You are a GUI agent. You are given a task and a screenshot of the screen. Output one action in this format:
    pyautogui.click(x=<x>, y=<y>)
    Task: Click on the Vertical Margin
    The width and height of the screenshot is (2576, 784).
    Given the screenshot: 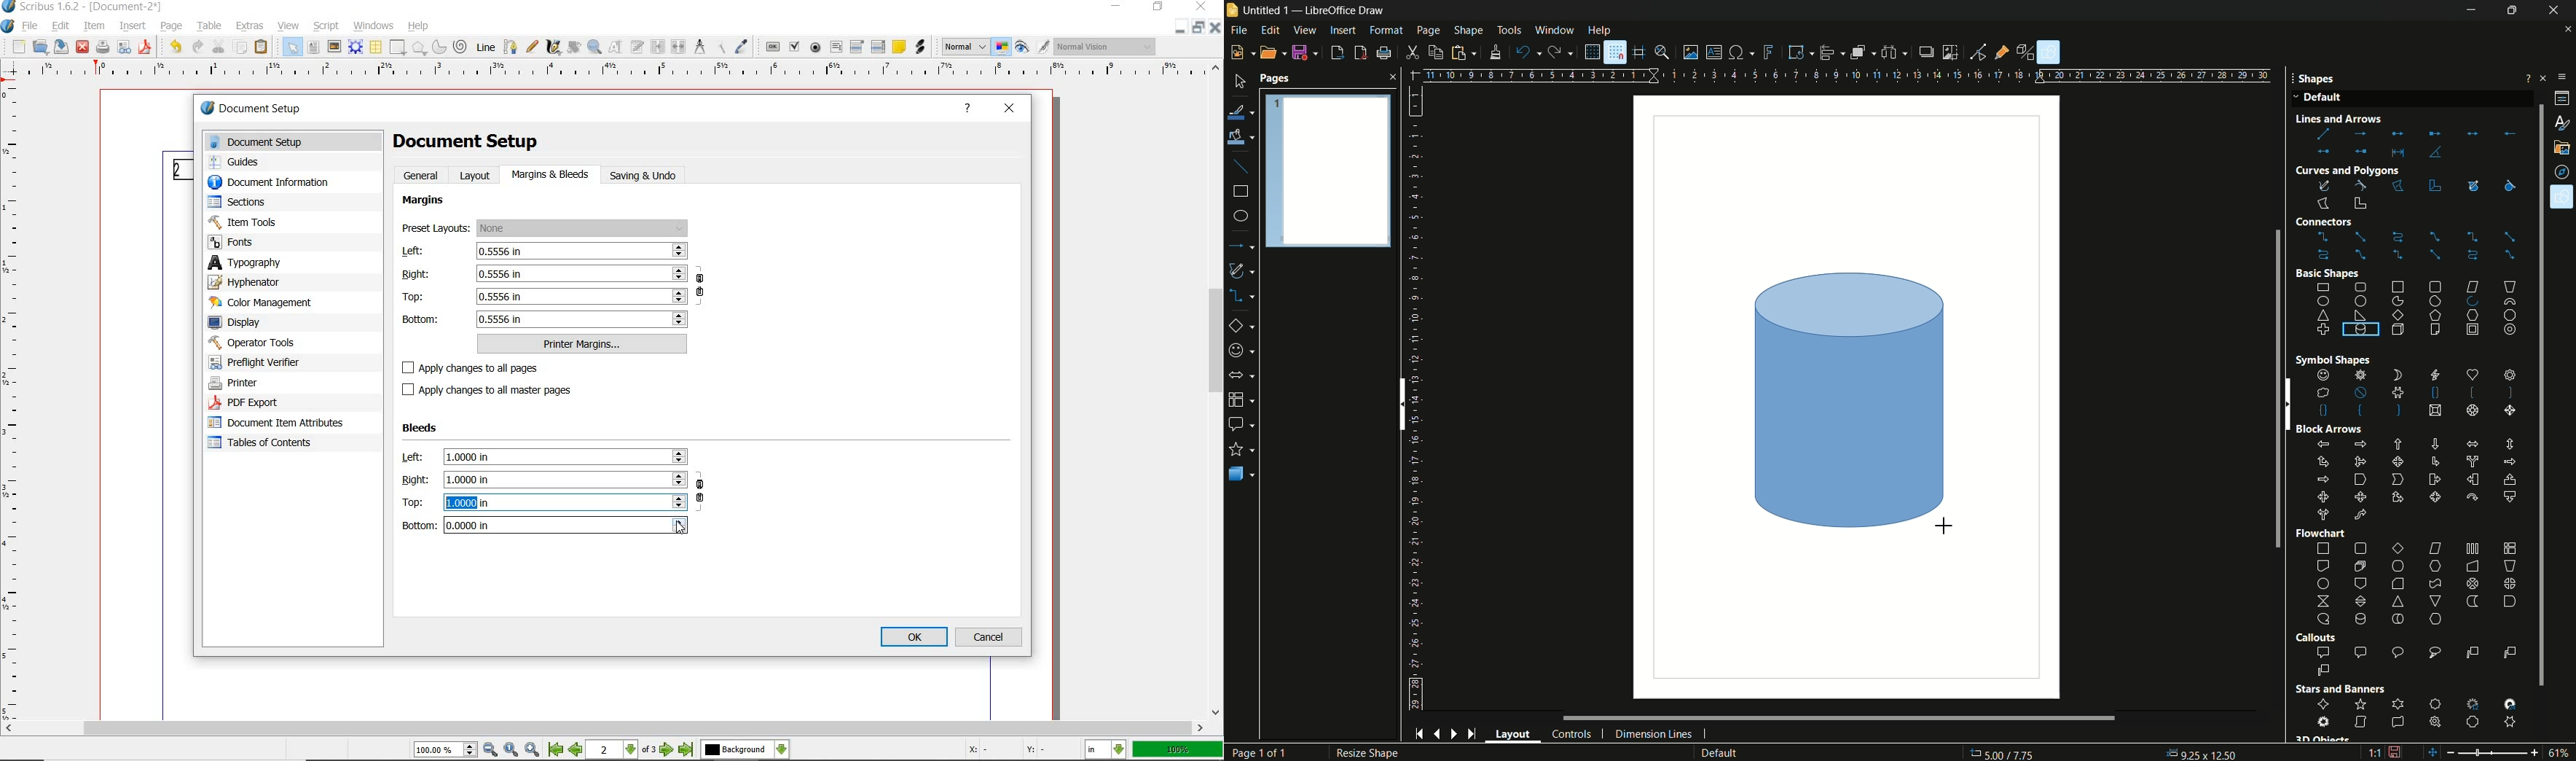 What is the action you would take?
    pyautogui.click(x=14, y=402)
    